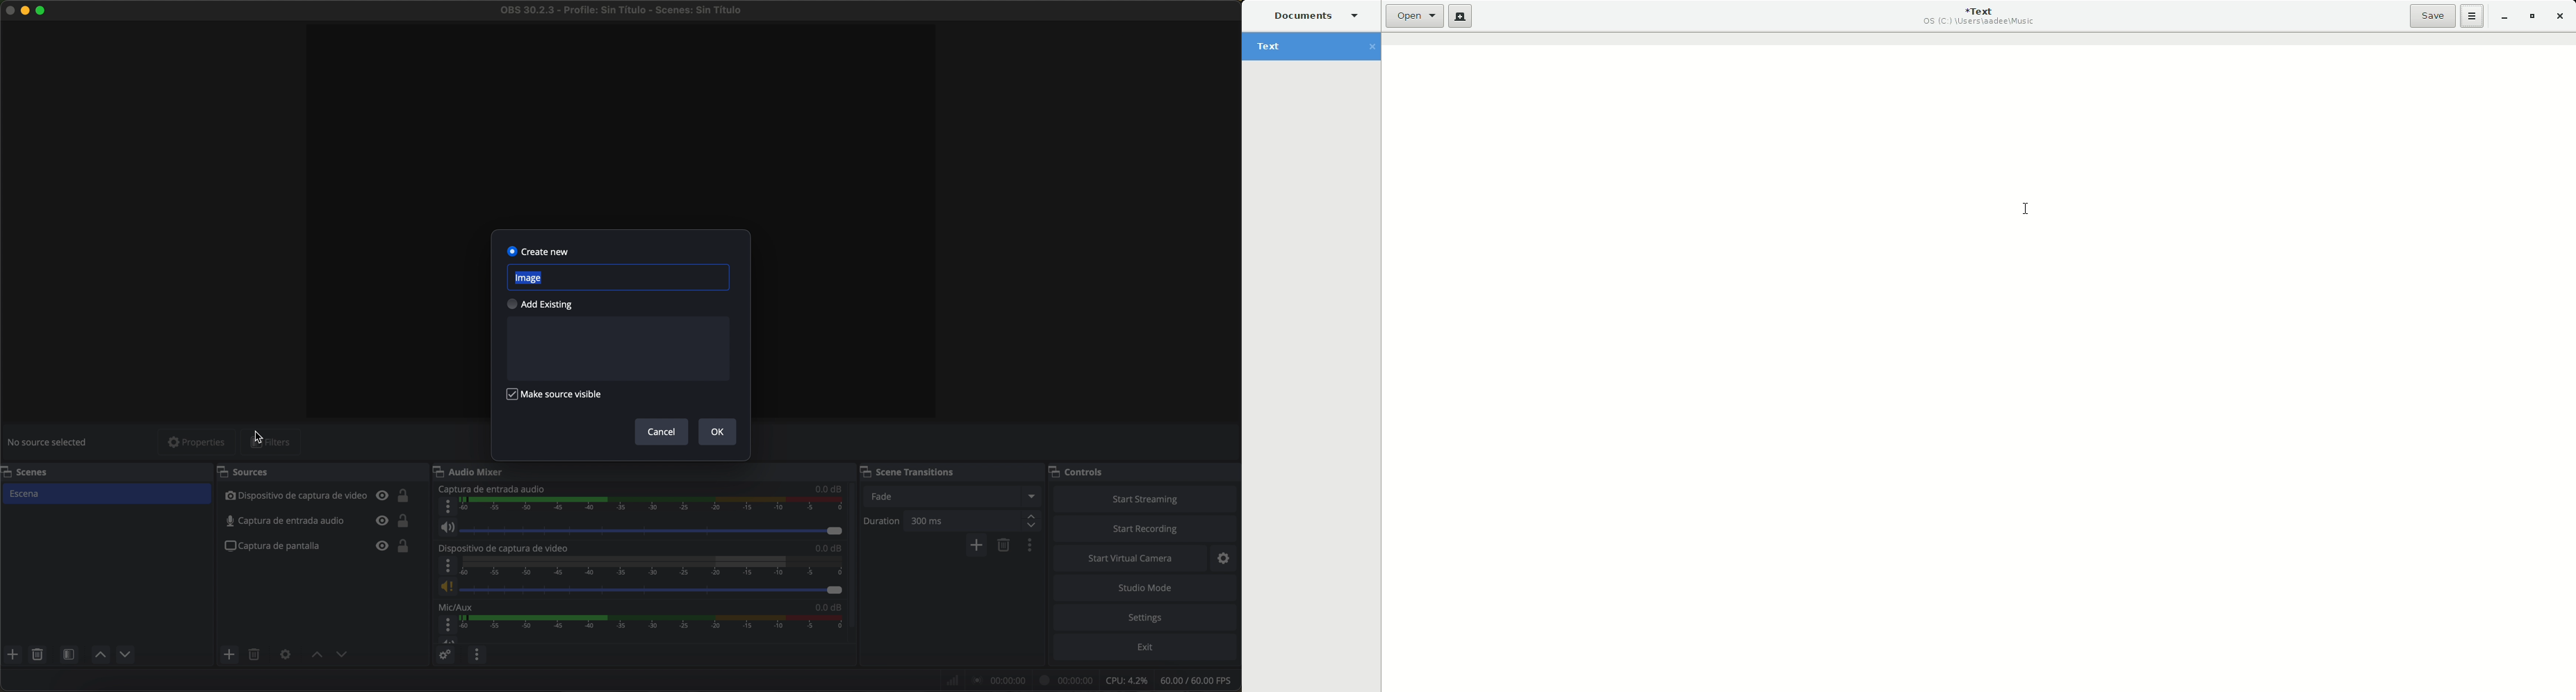 The width and height of the screenshot is (2576, 700). I want to click on sources, so click(255, 472).